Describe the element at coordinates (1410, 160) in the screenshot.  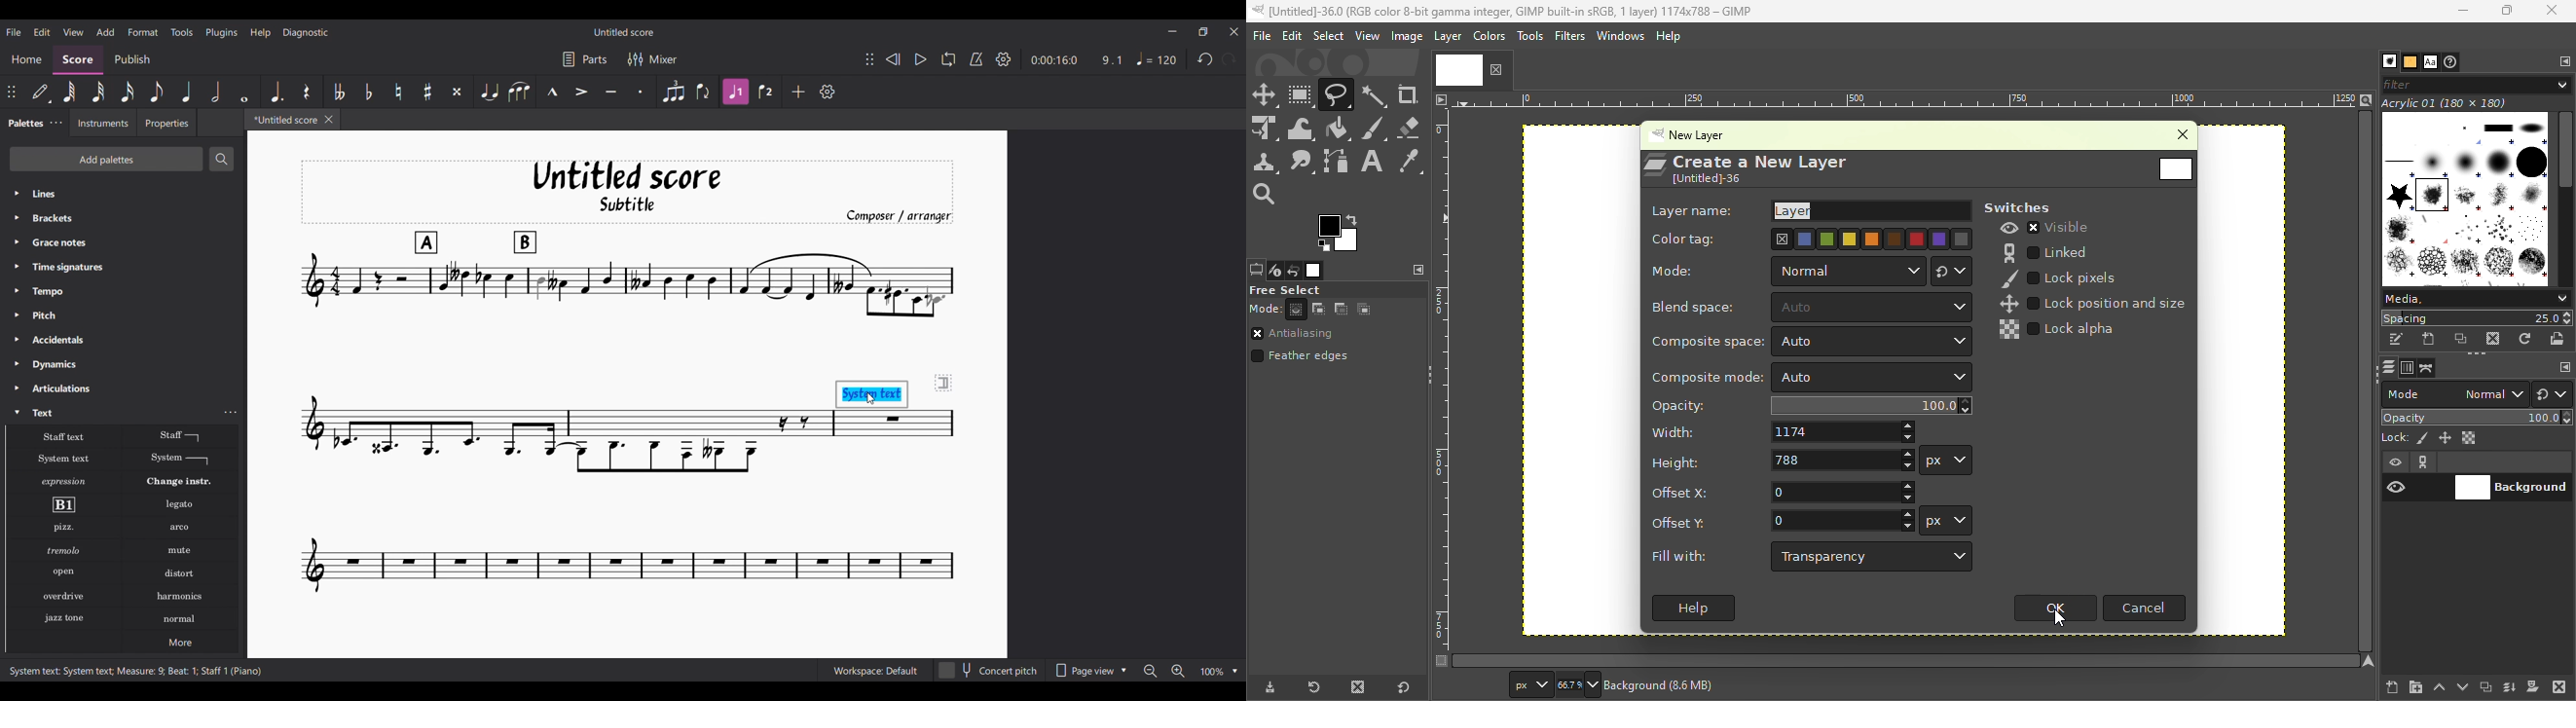
I see `Color picker tool` at that location.